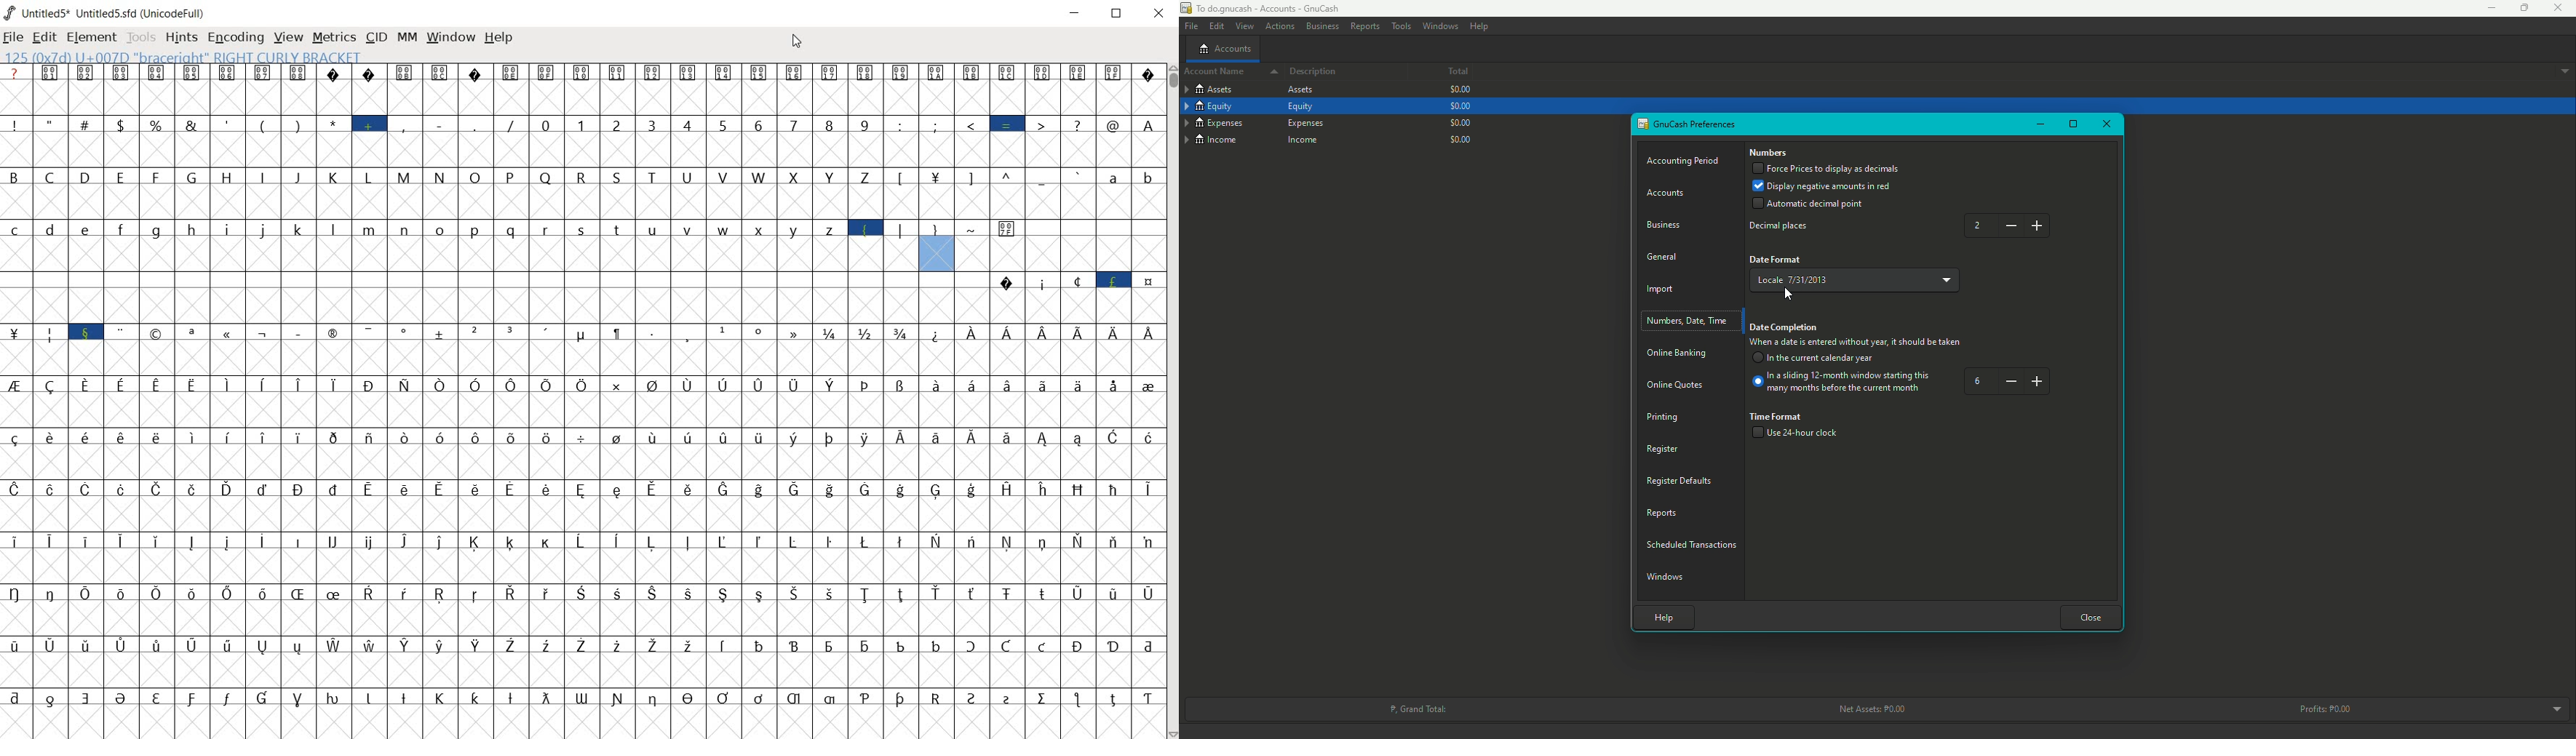 This screenshot has height=756, width=2576. What do you see at coordinates (1669, 193) in the screenshot?
I see `Accounts` at bounding box center [1669, 193].